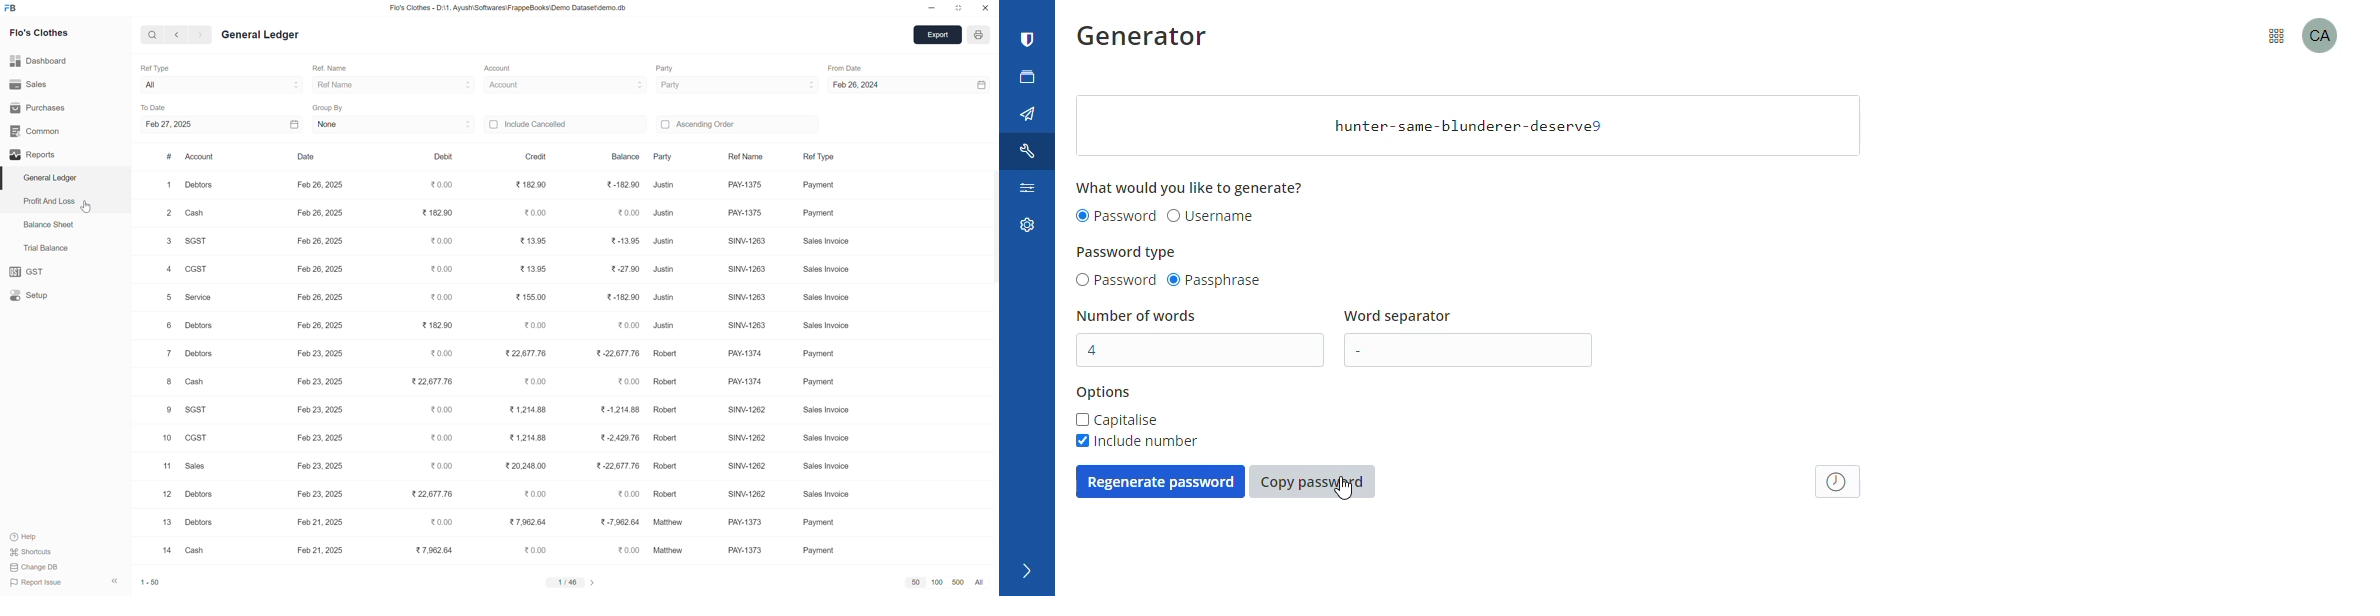 This screenshot has width=2380, height=616. I want to click on 4, so click(166, 271).